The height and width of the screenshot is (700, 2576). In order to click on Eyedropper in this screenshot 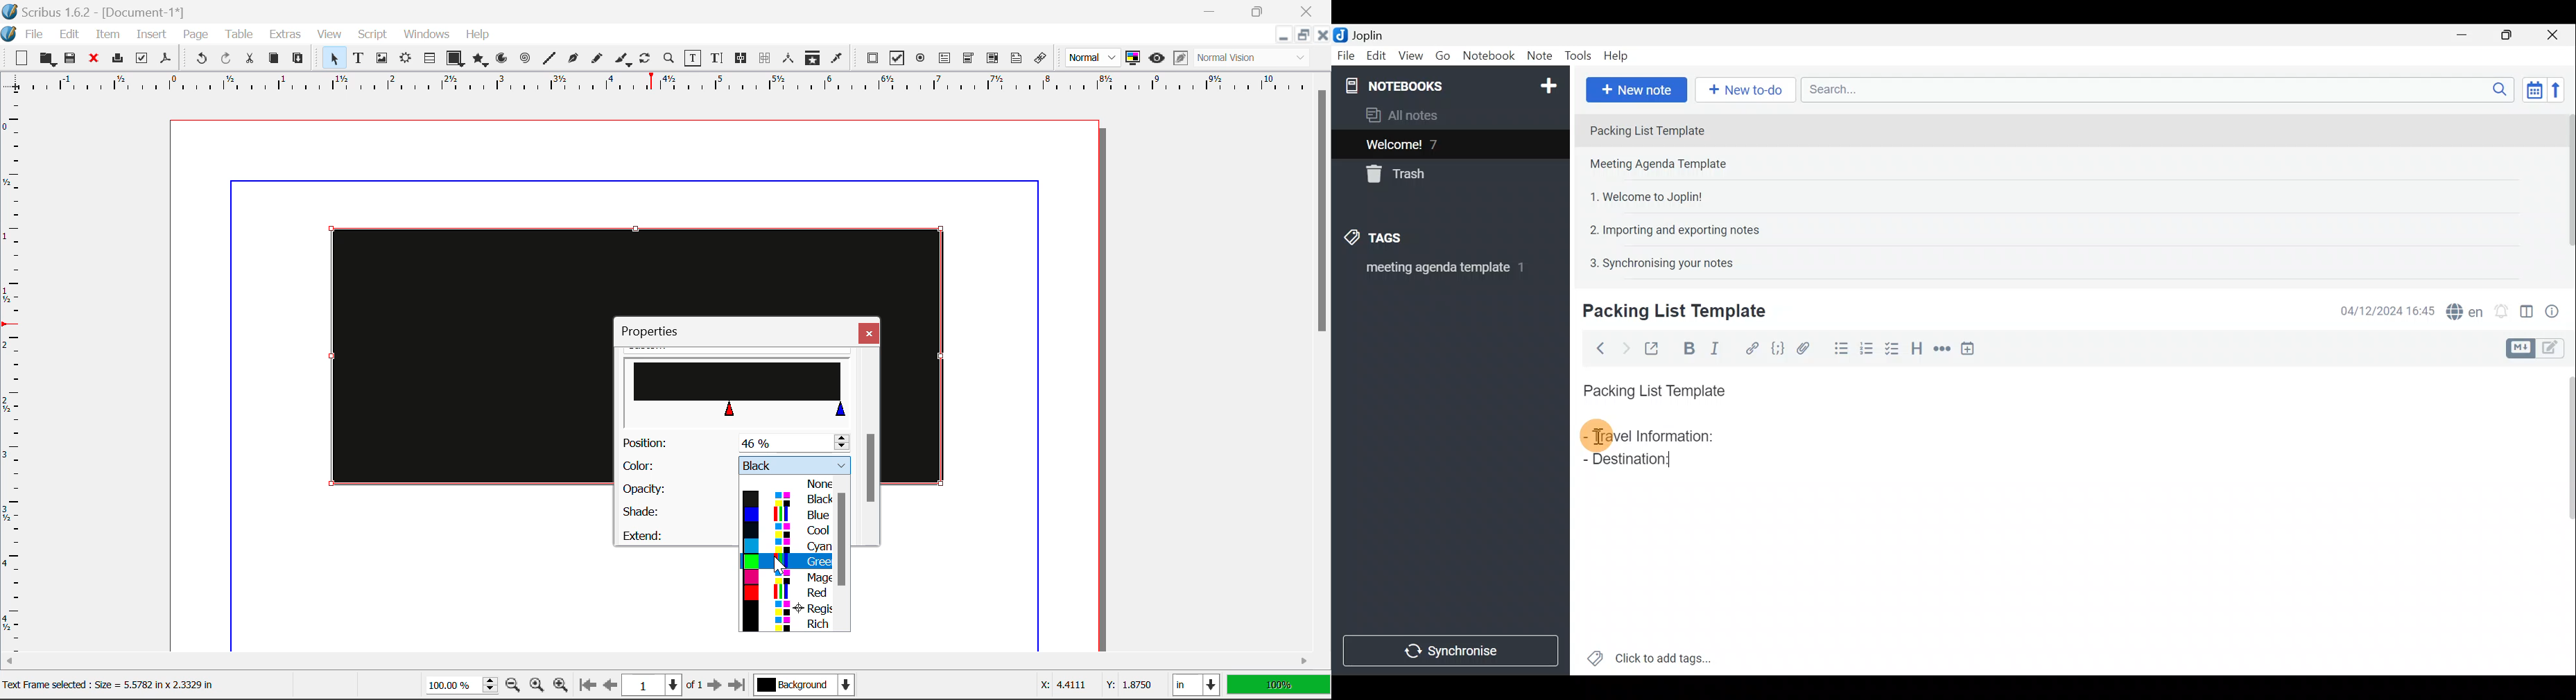, I will do `click(836, 60)`.